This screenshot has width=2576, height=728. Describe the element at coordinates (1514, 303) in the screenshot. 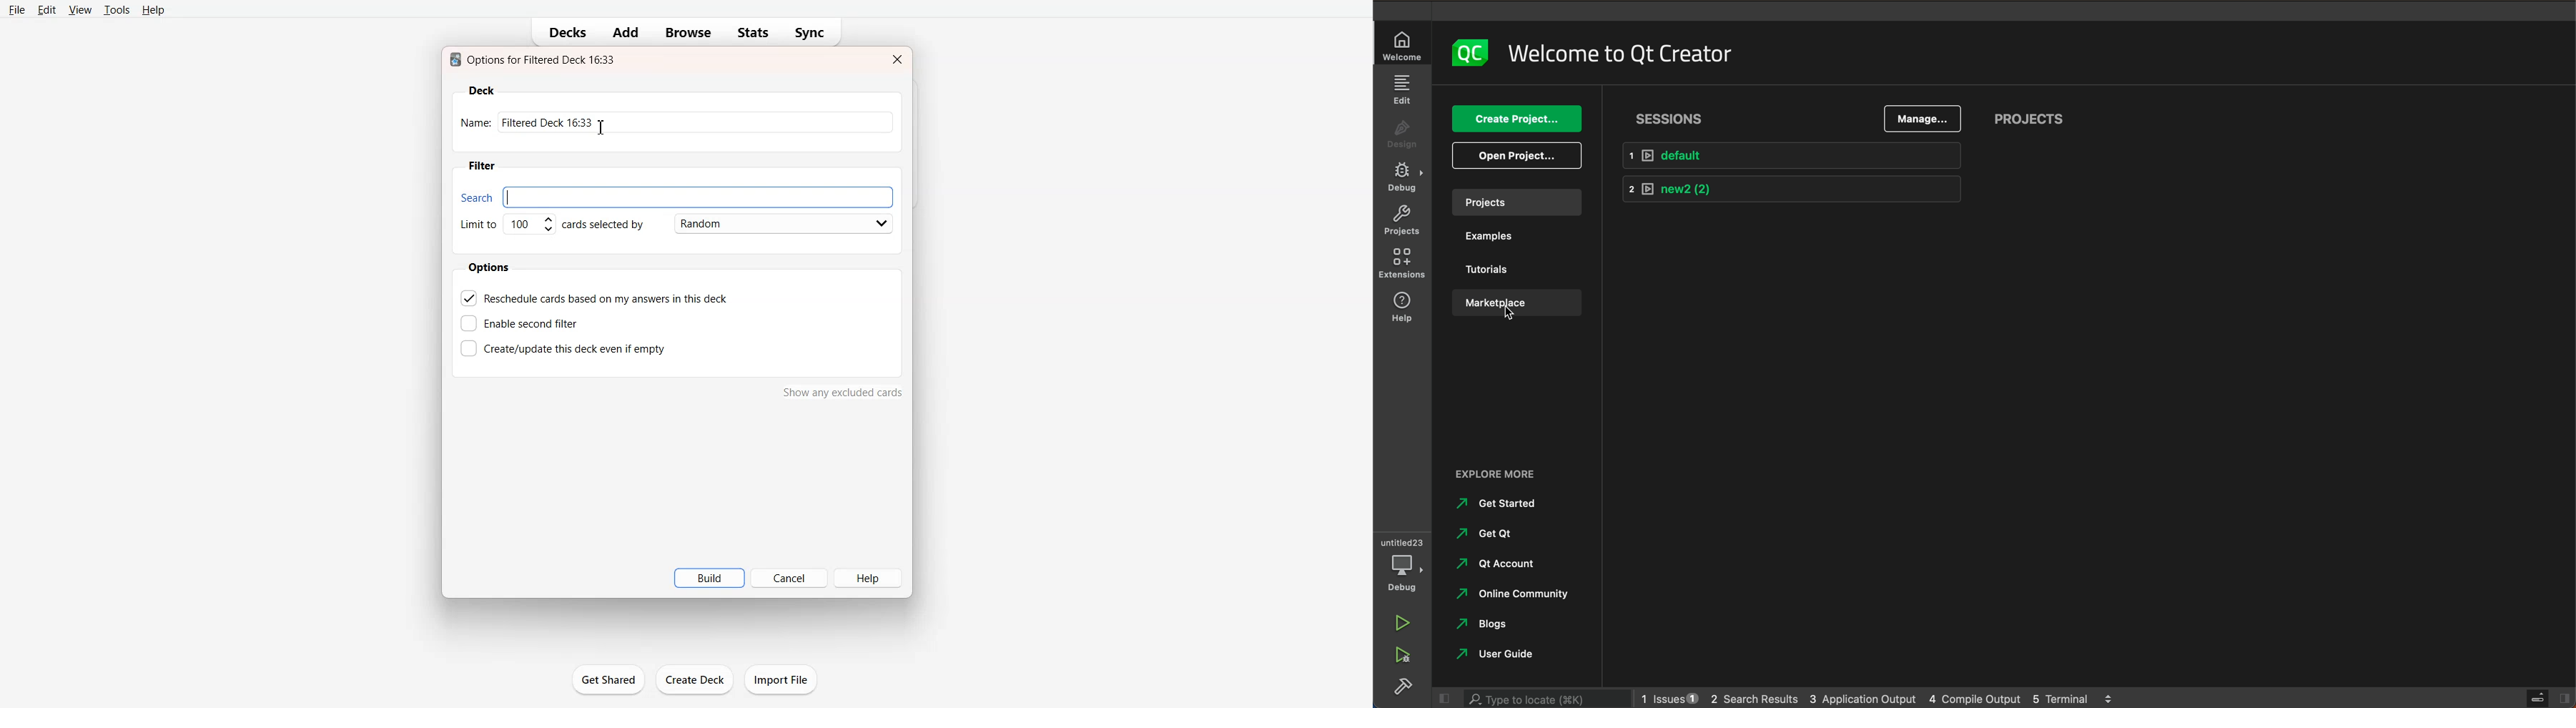

I see `marketplace` at that location.